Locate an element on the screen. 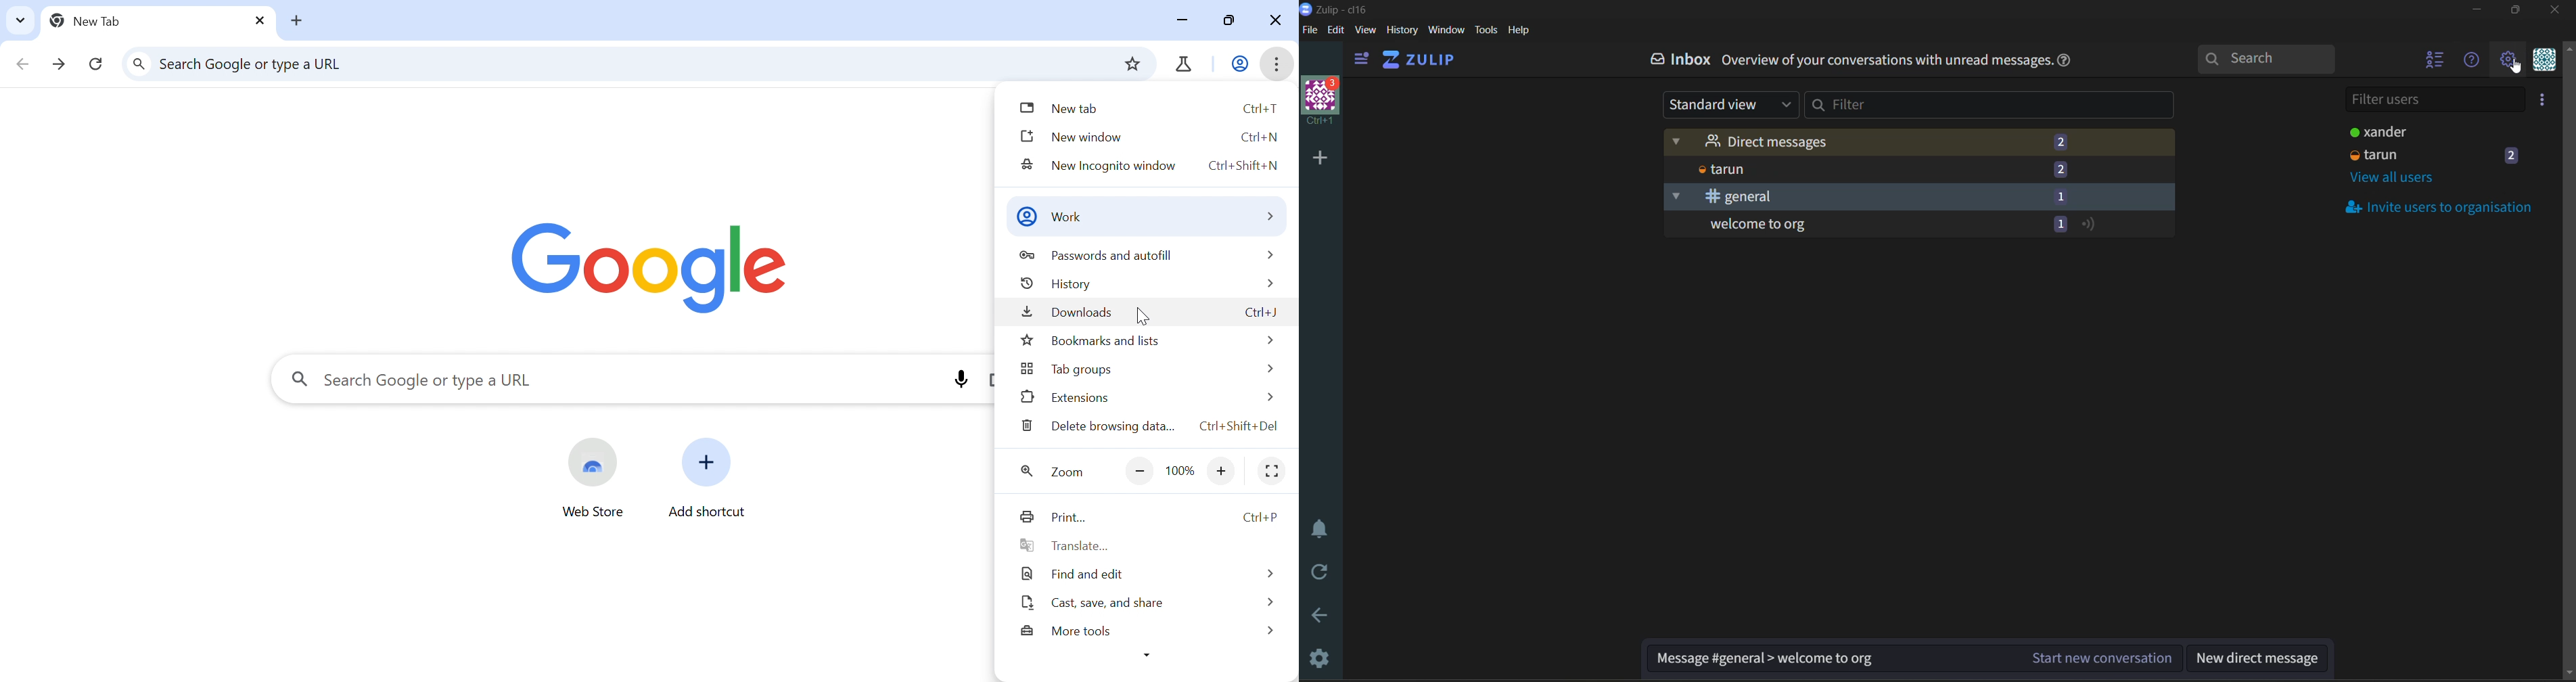 The height and width of the screenshot is (700, 2576). tarun is located at coordinates (2420, 156).